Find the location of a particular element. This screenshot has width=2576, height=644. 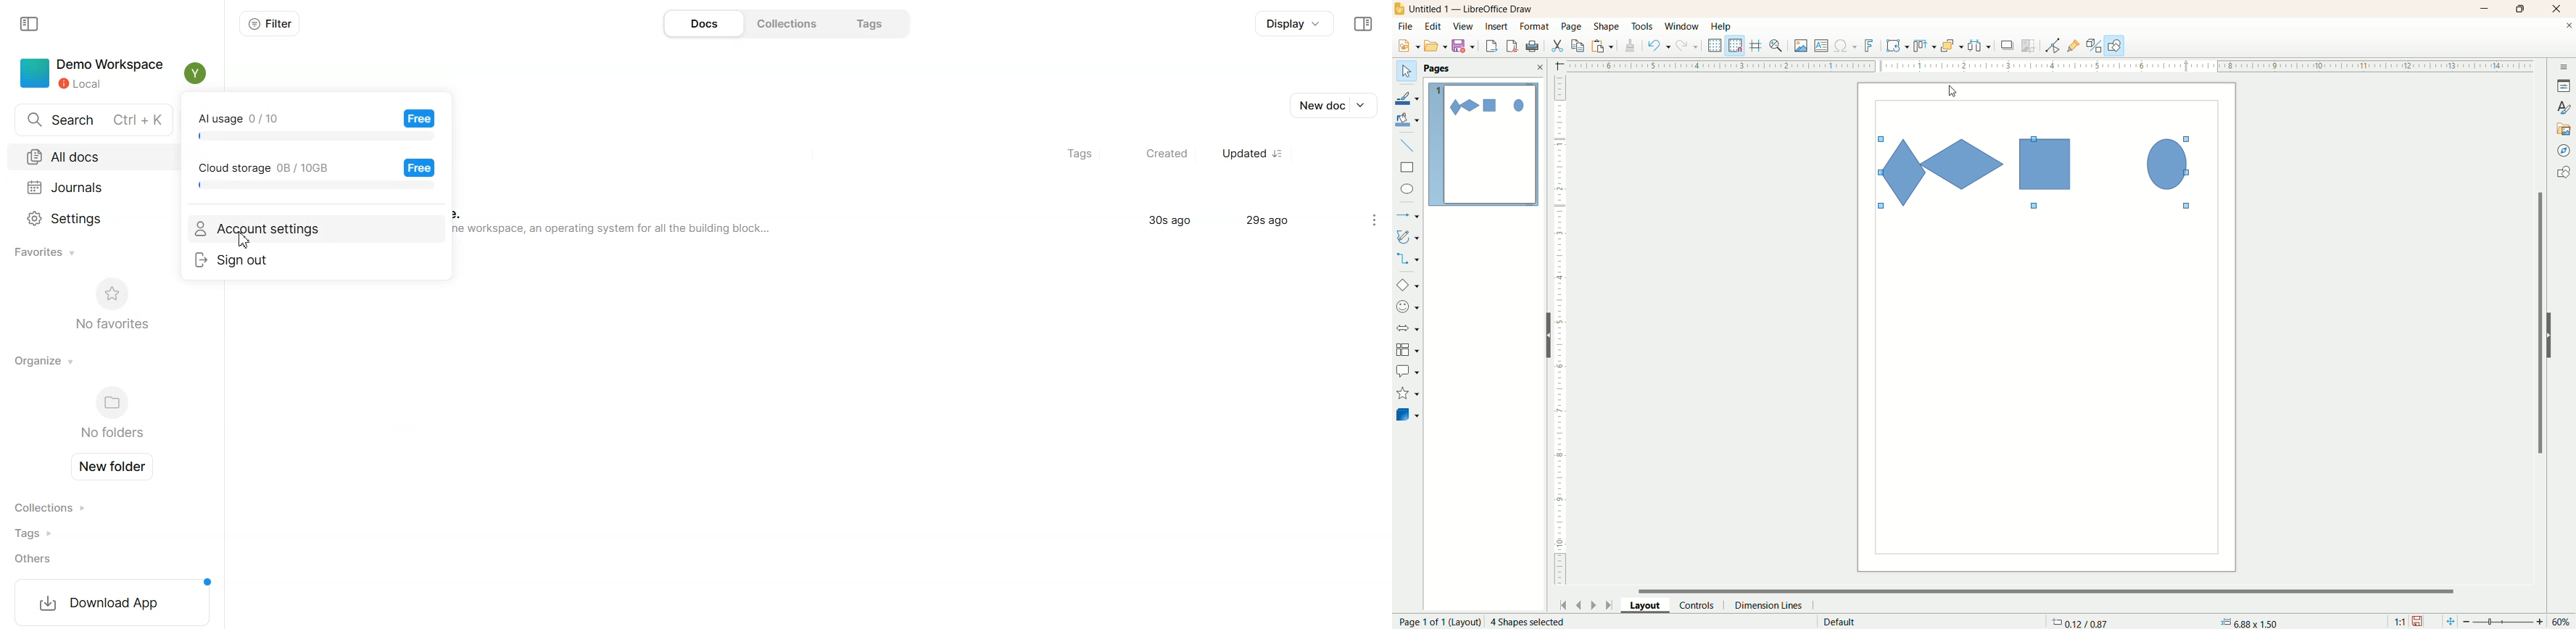

transformation is located at coordinates (1898, 46).